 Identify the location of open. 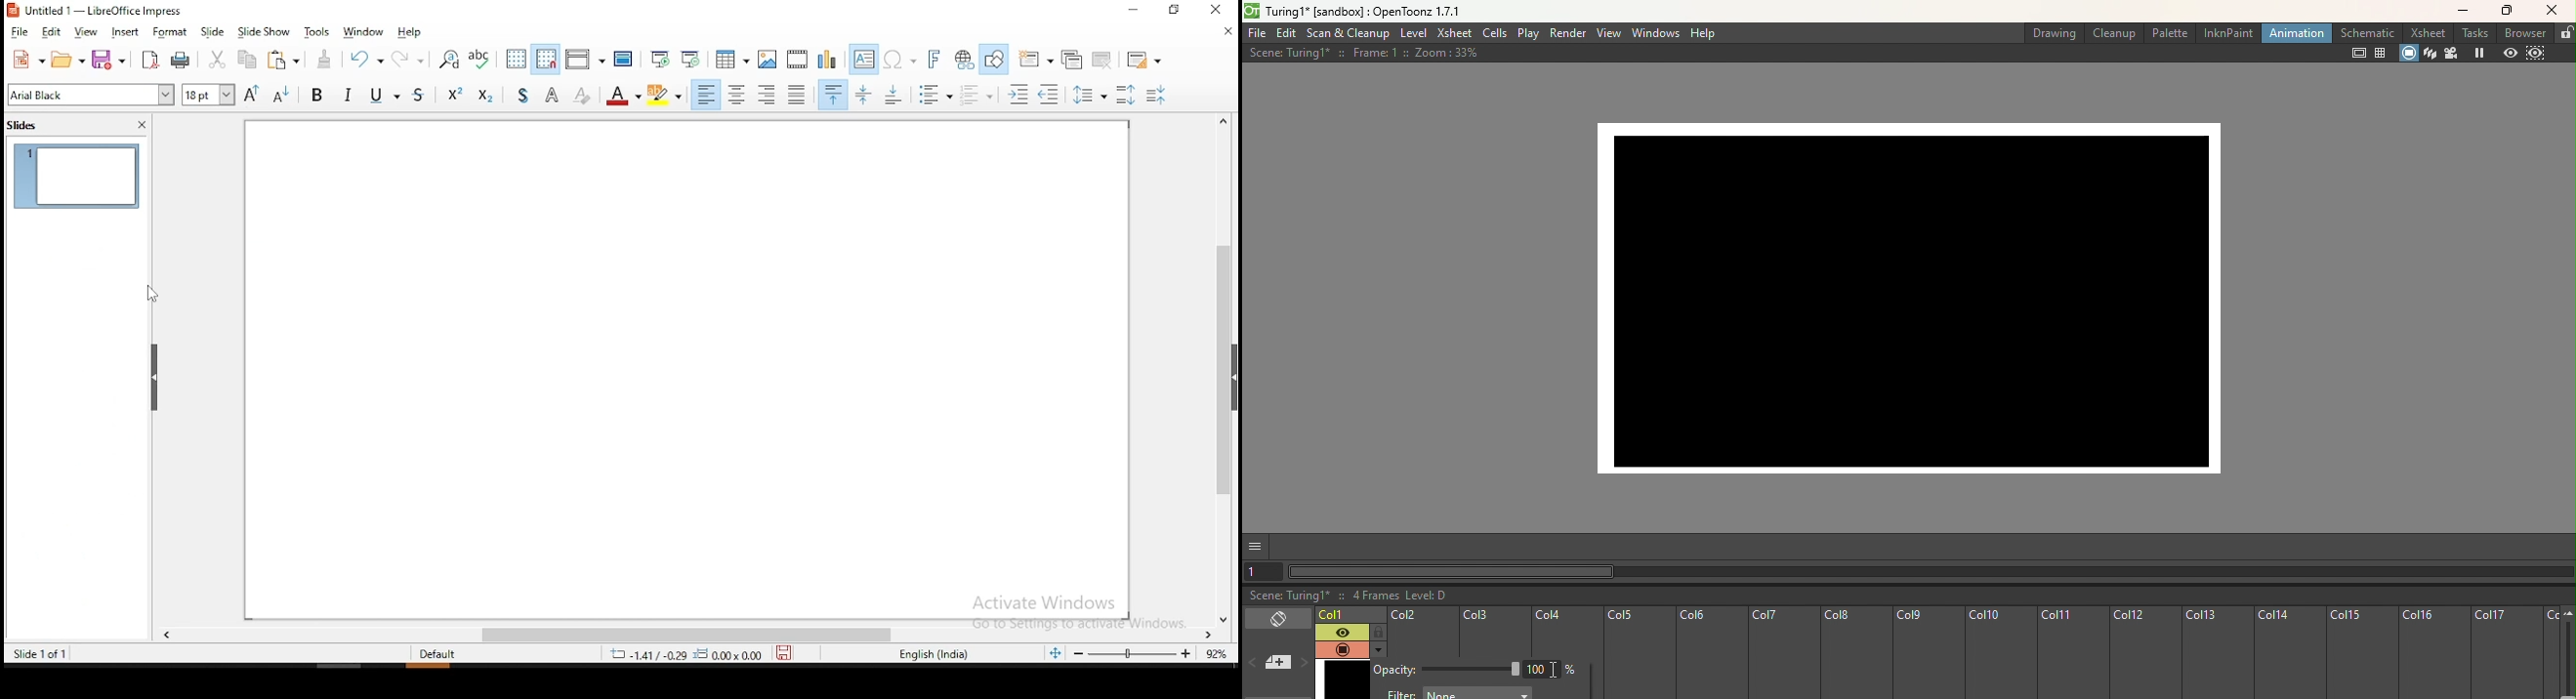
(69, 58).